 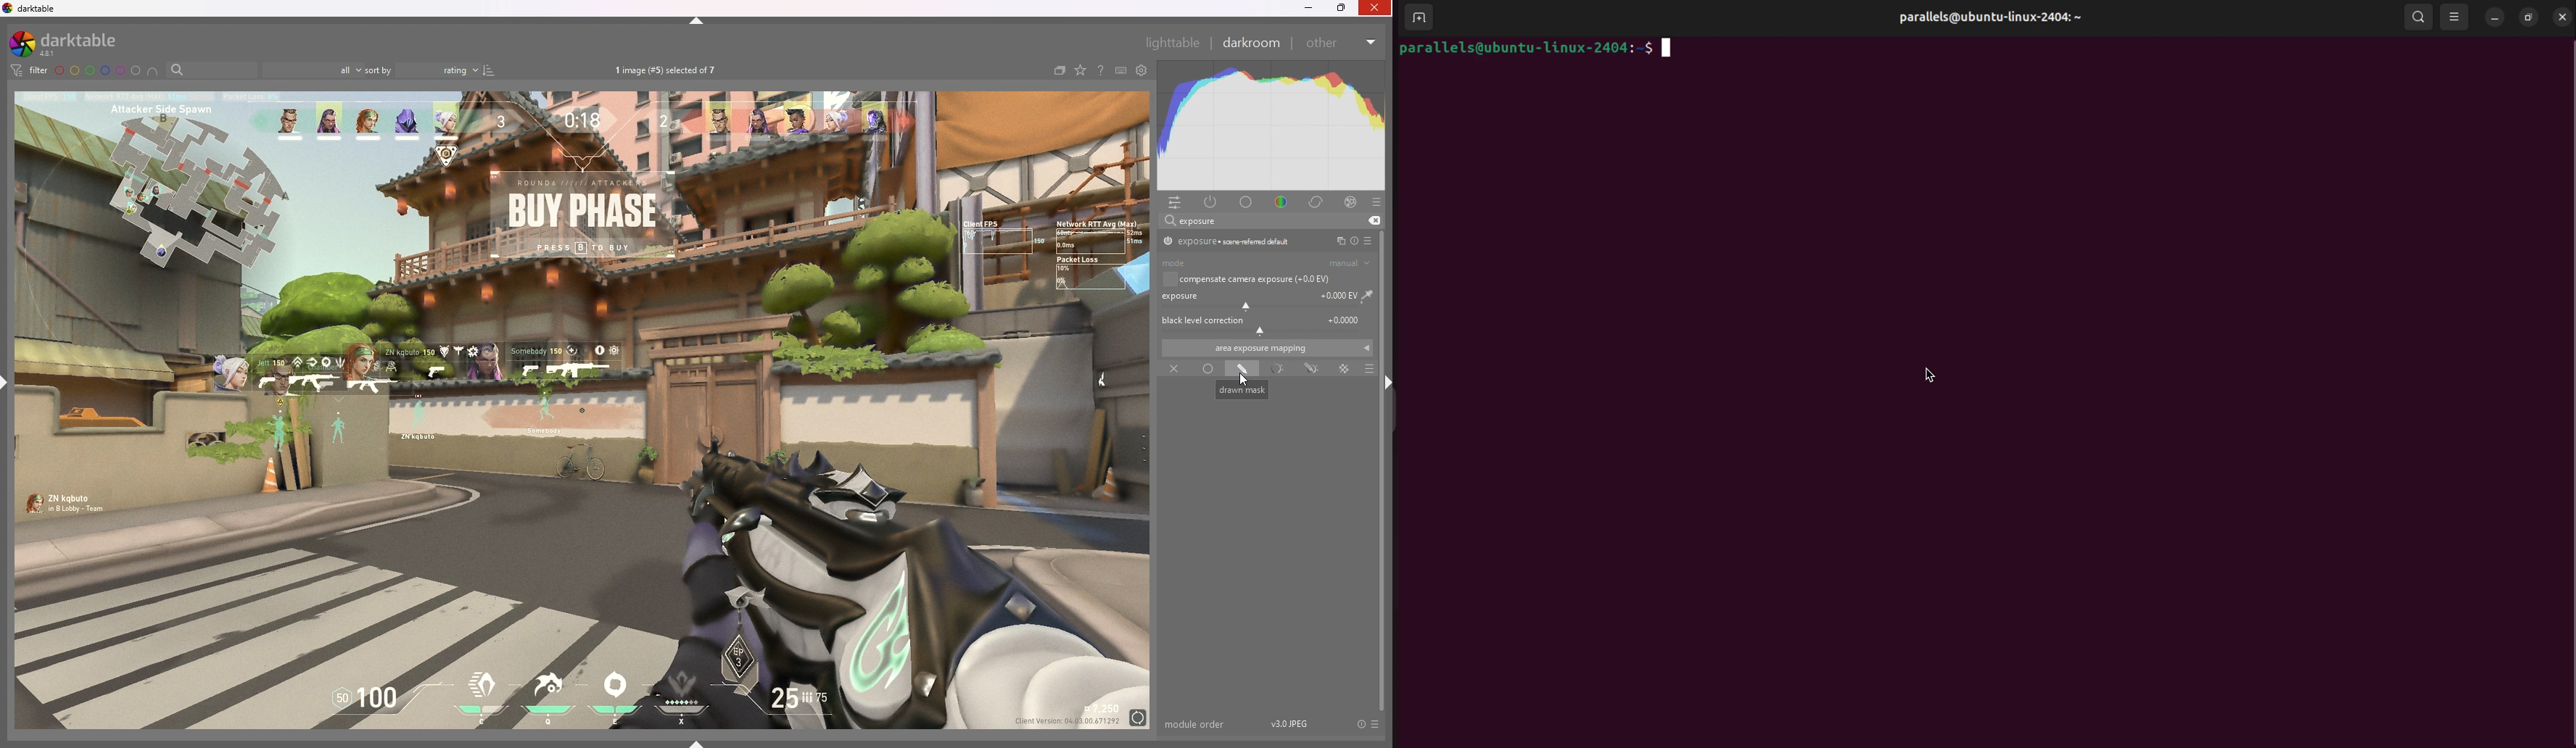 What do you see at coordinates (1369, 241) in the screenshot?
I see `presets` at bounding box center [1369, 241].